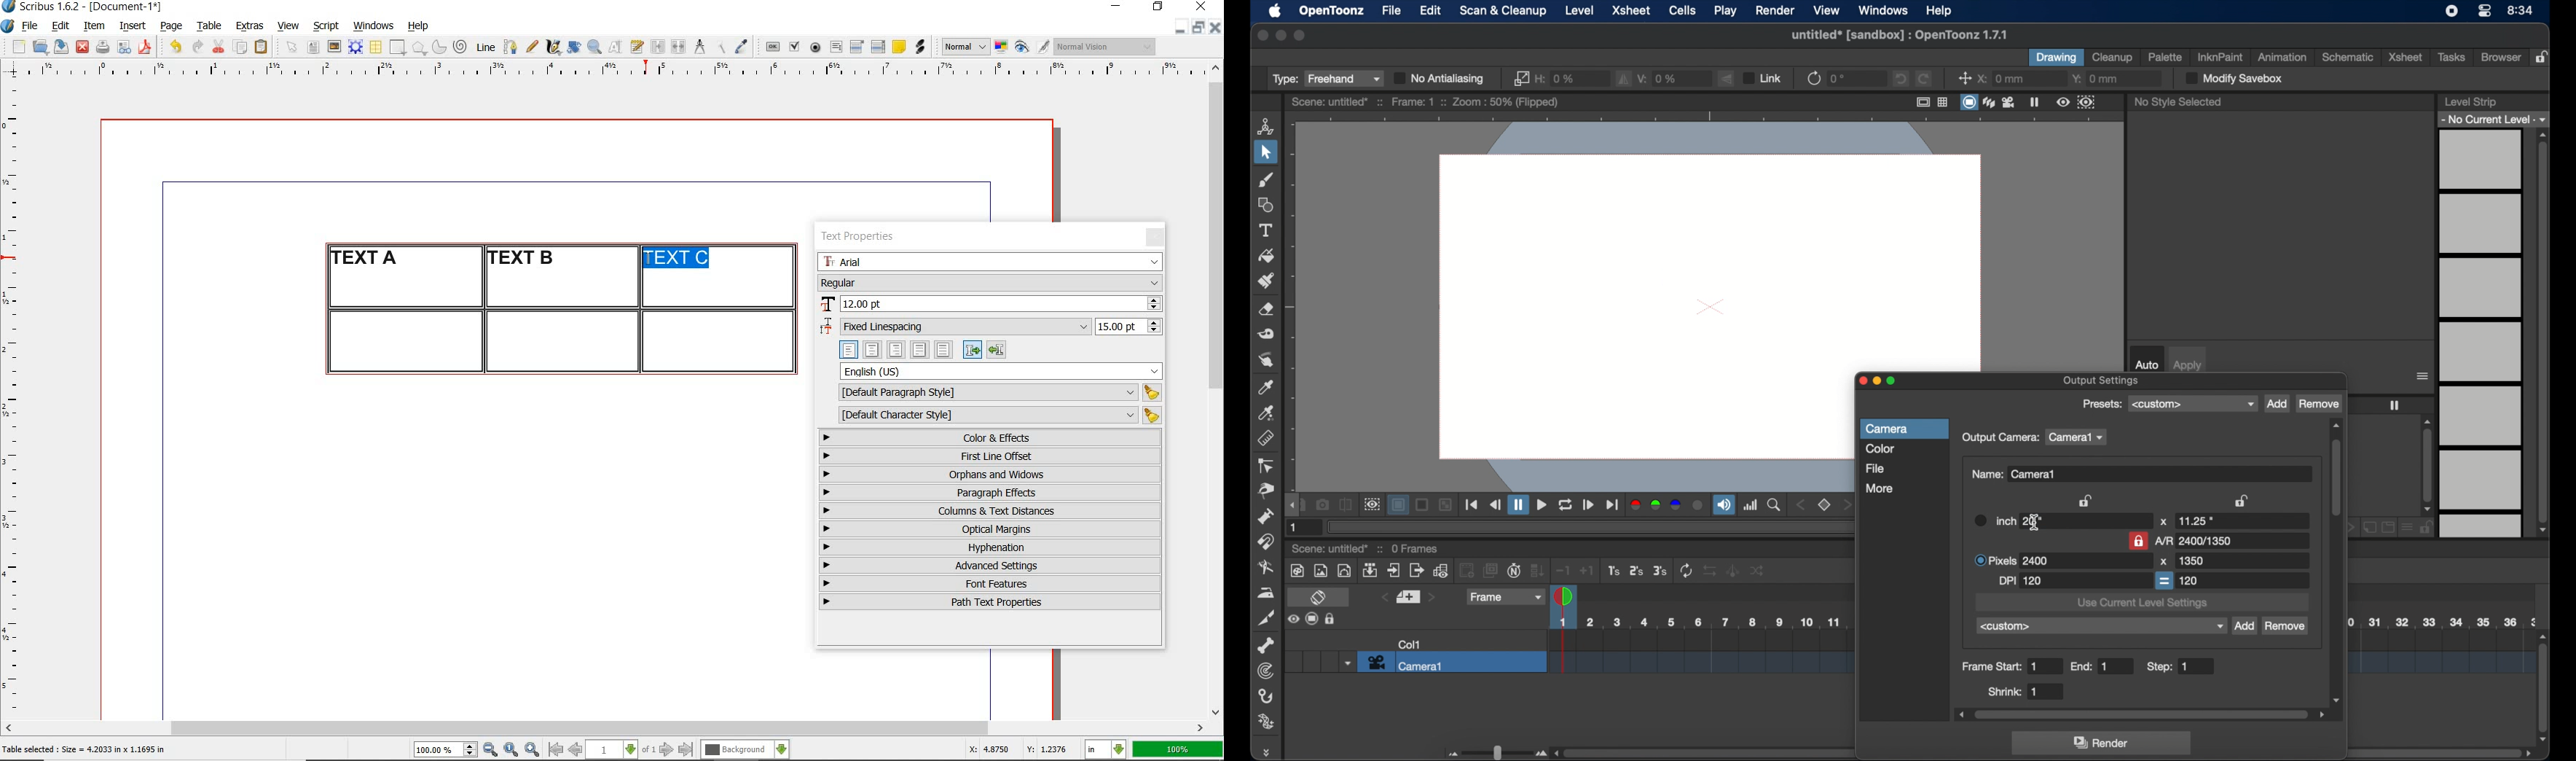 The image size is (2576, 784). What do you see at coordinates (509, 47) in the screenshot?
I see `Bezier curve` at bounding box center [509, 47].